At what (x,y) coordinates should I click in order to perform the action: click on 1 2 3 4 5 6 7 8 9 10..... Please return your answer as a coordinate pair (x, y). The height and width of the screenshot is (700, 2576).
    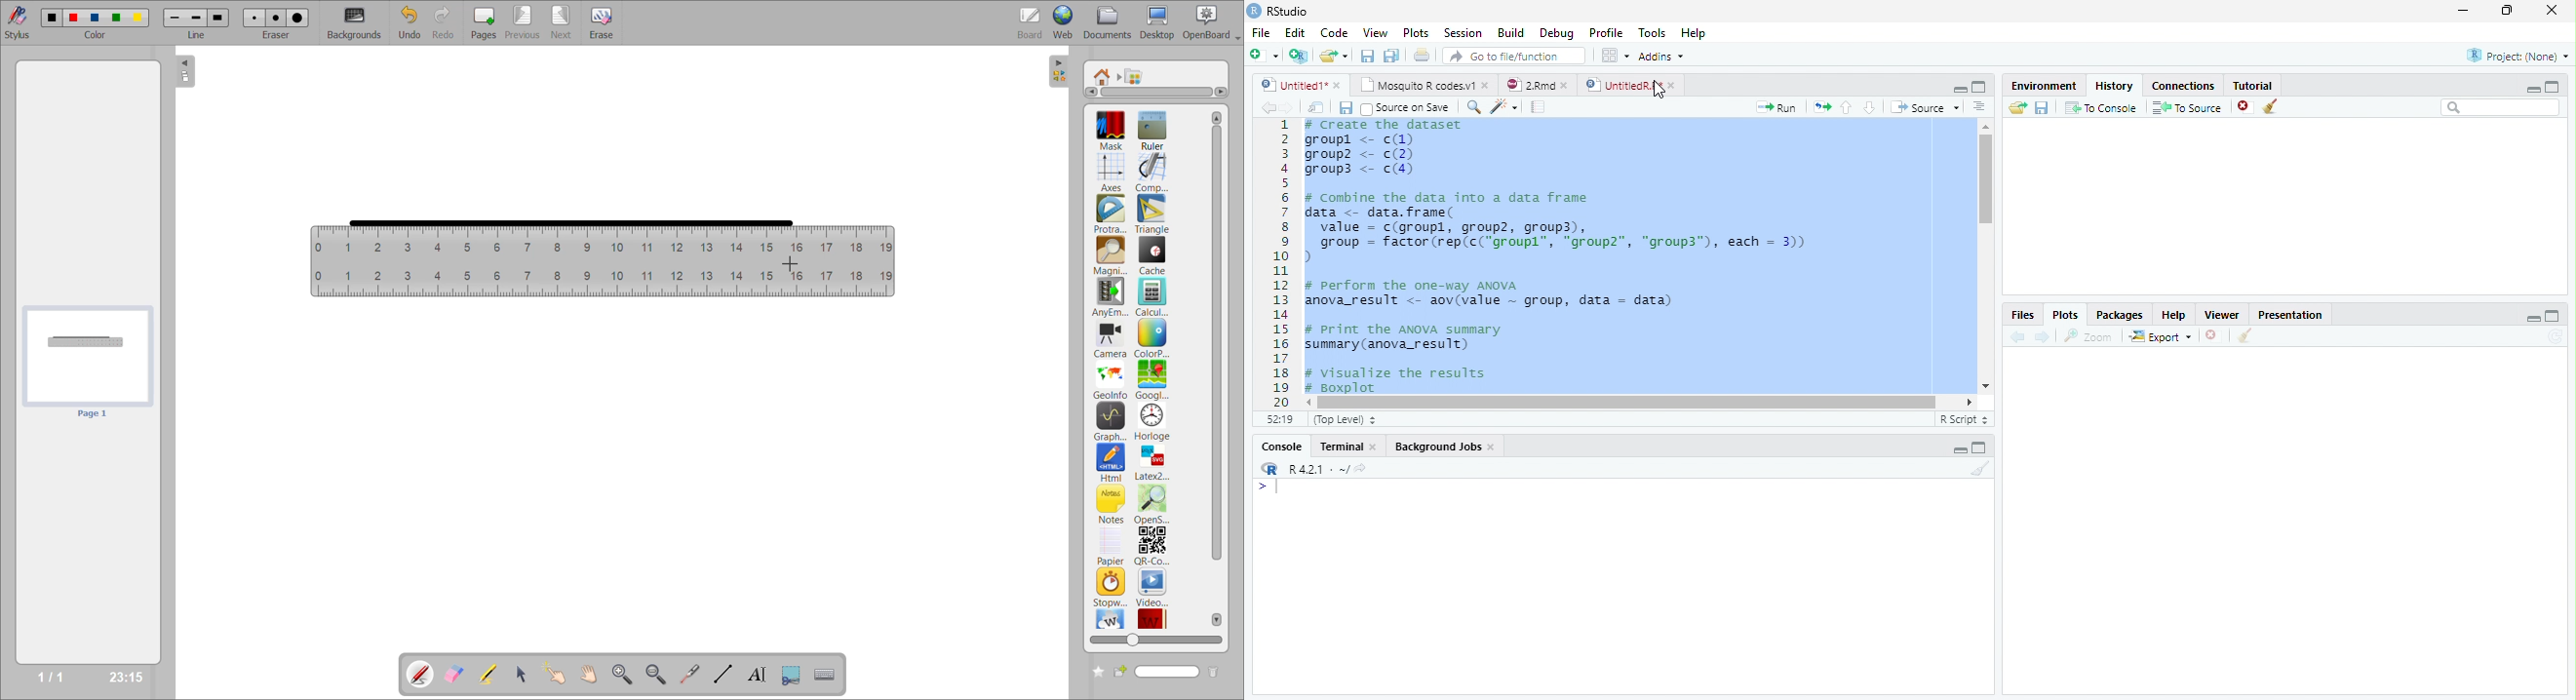
    Looking at the image, I should click on (1282, 264).